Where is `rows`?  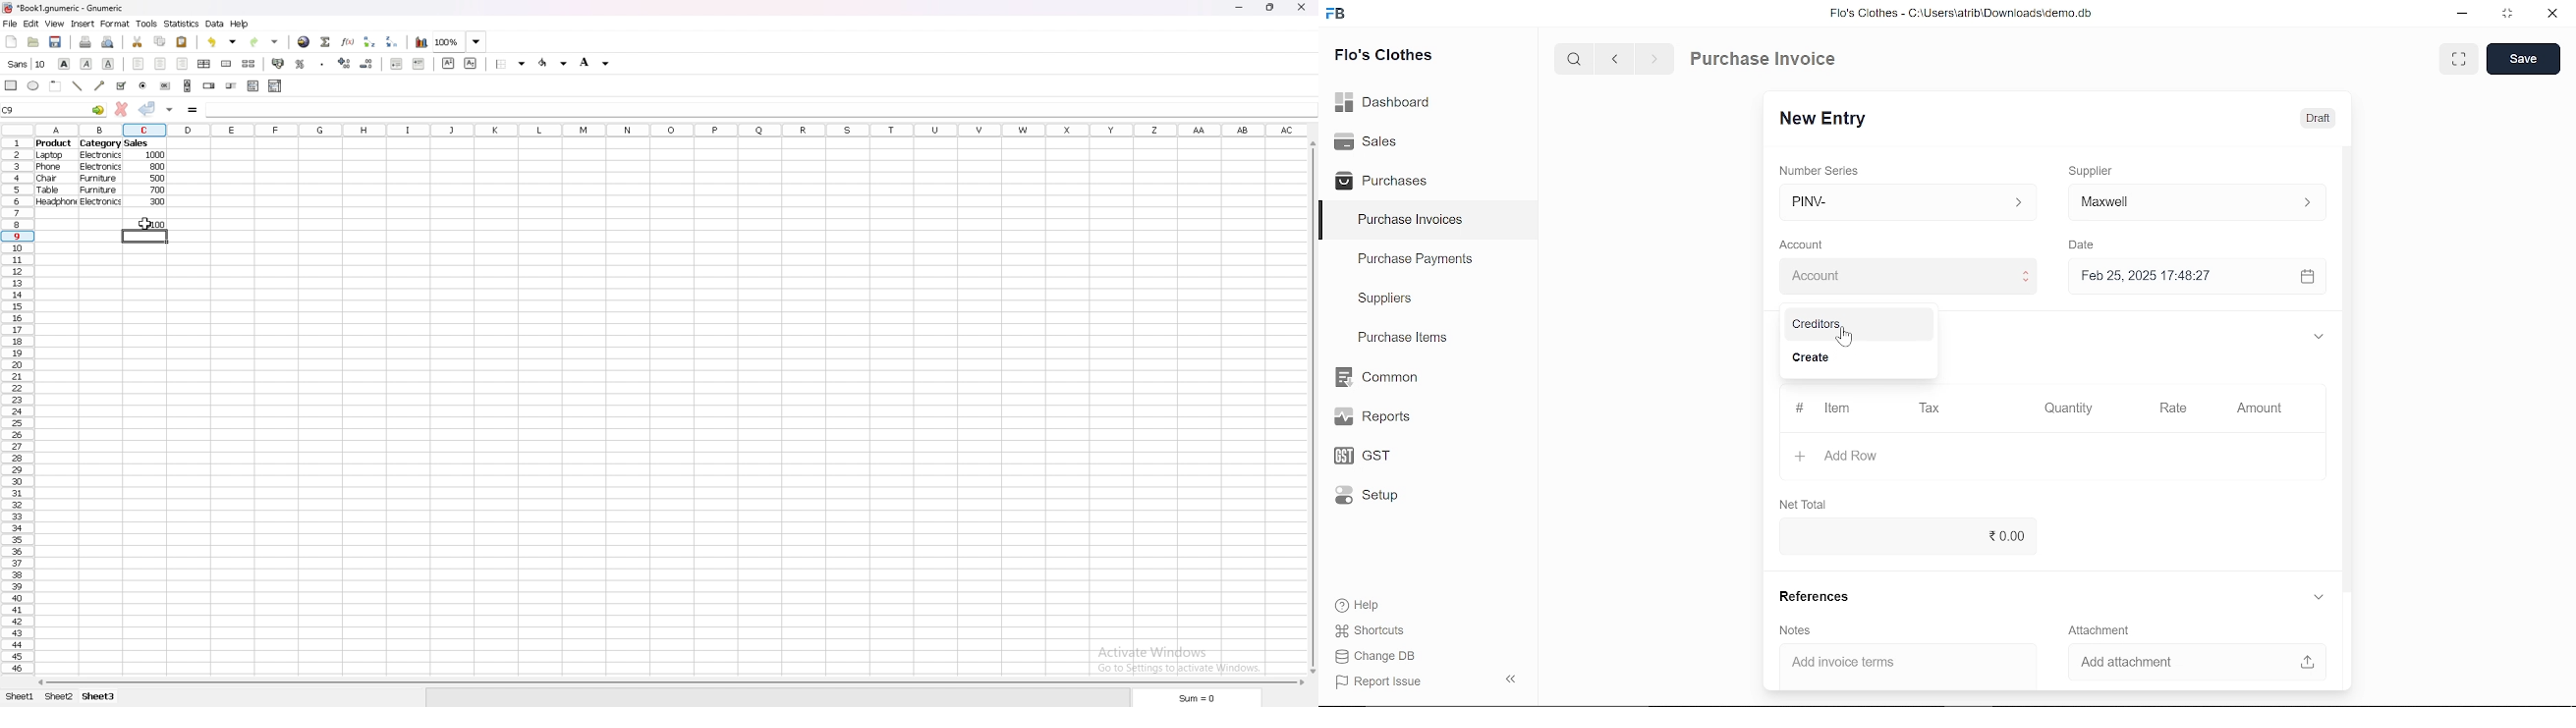
rows is located at coordinates (15, 406).